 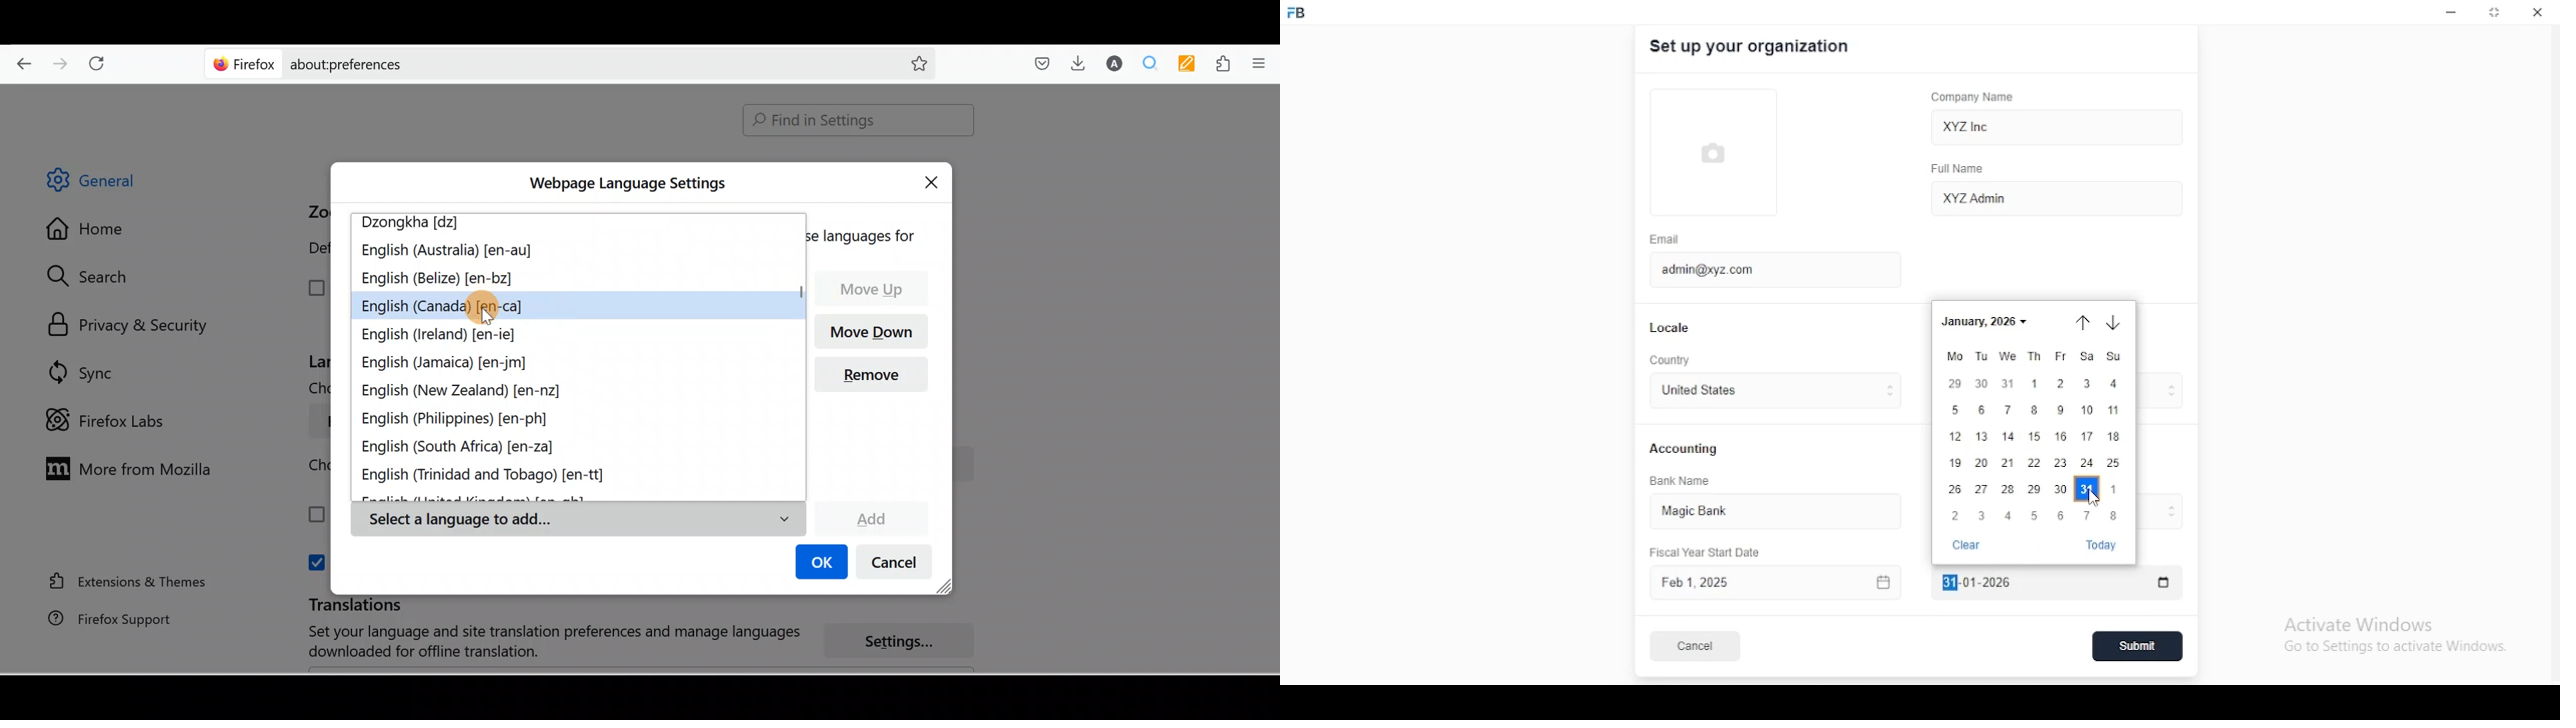 What do you see at coordinates (1985, 410) in the screenshot?
I see `6` at bounding box center [1985, 410].